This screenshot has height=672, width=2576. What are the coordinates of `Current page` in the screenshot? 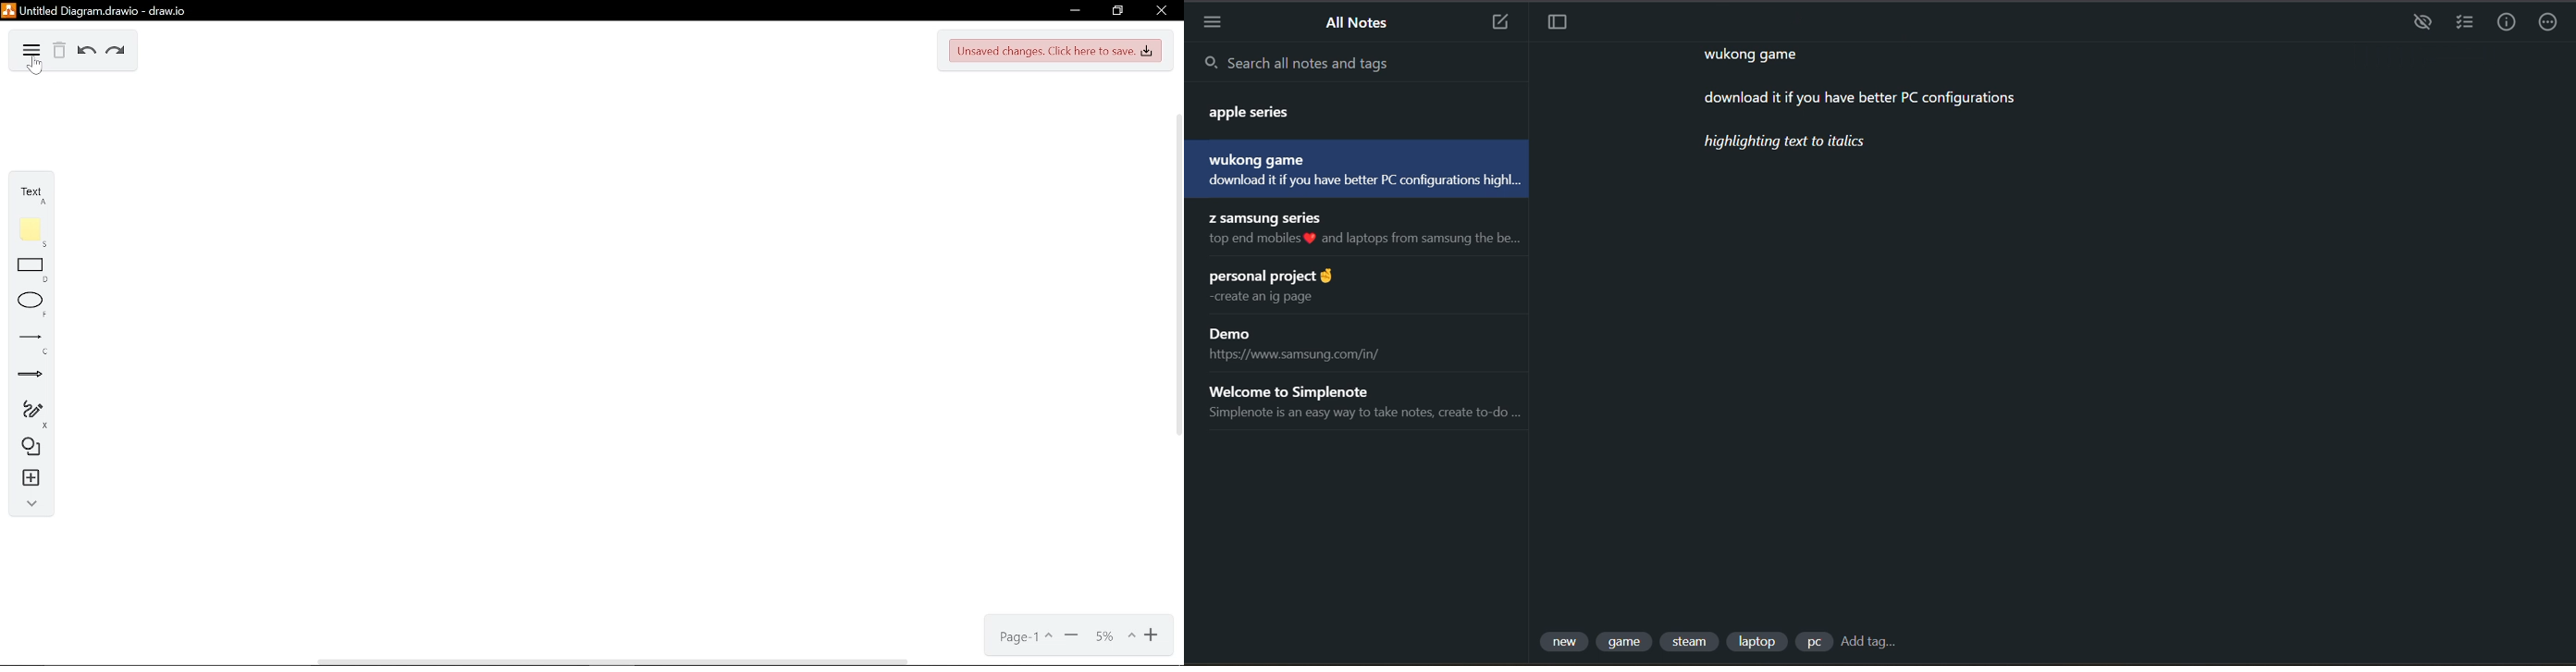 It's located at (1019, 637).